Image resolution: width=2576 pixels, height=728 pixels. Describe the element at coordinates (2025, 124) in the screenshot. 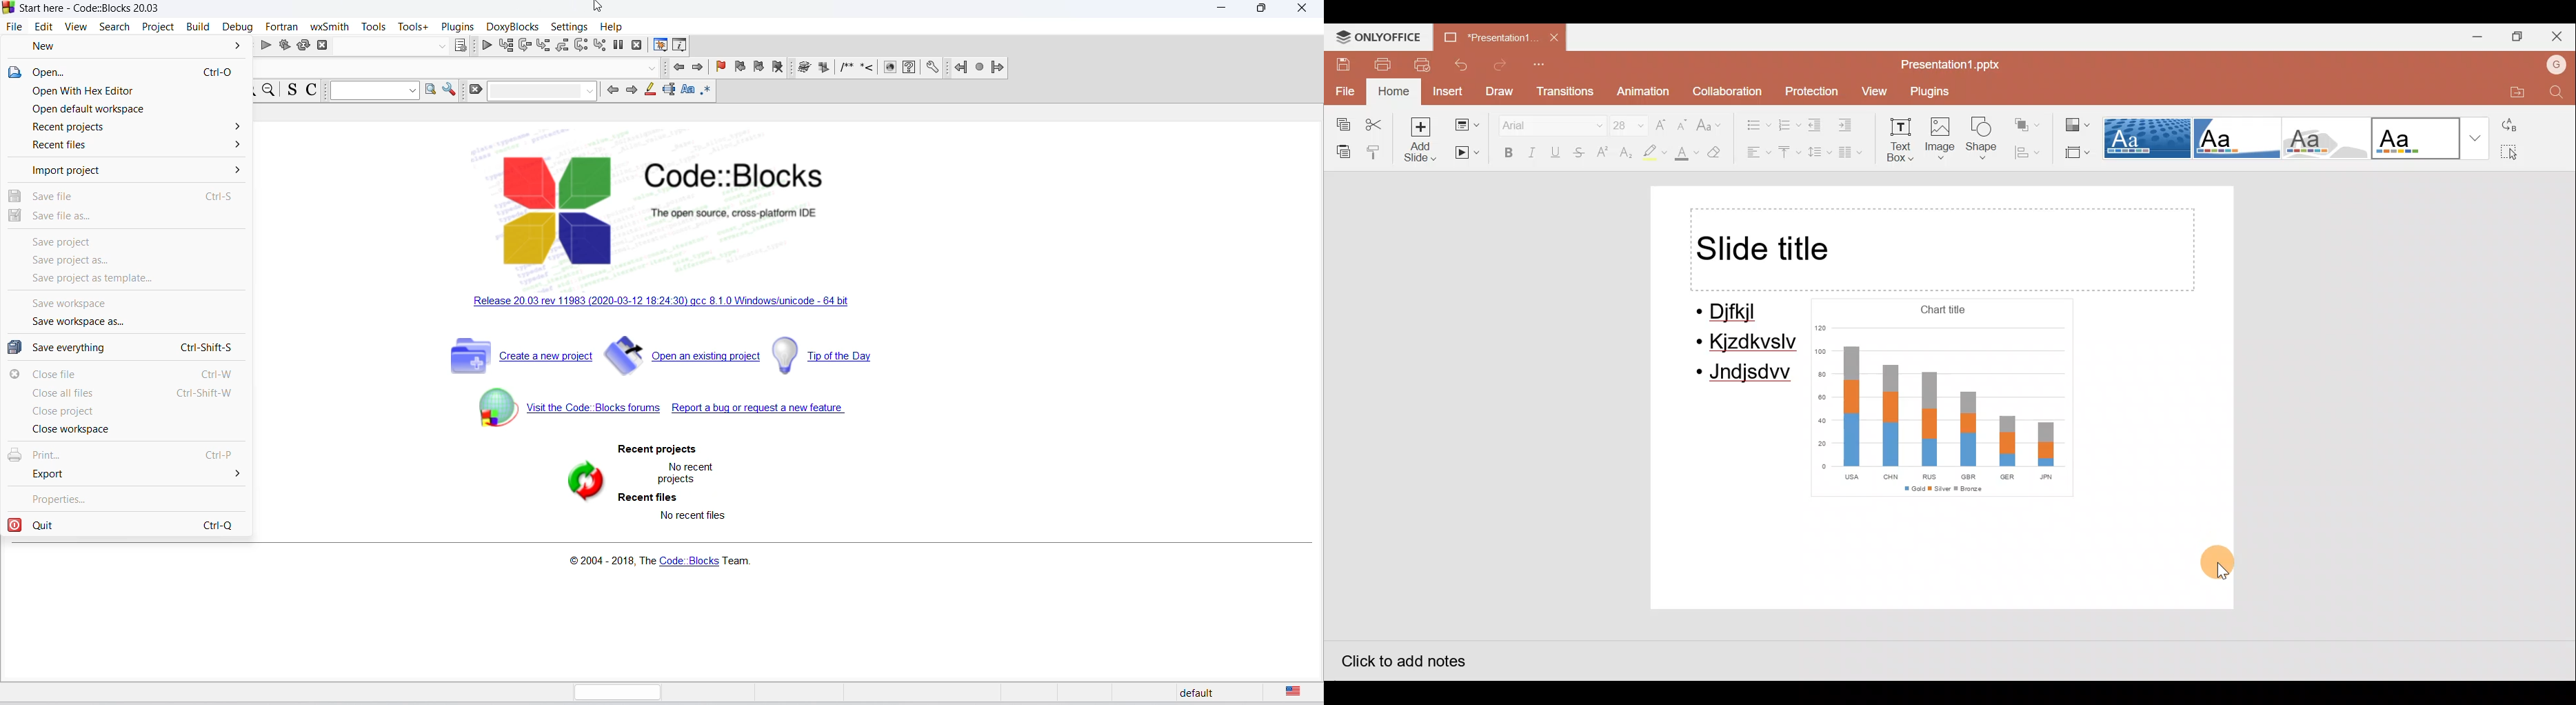

I see `Arrange shape` at that location.